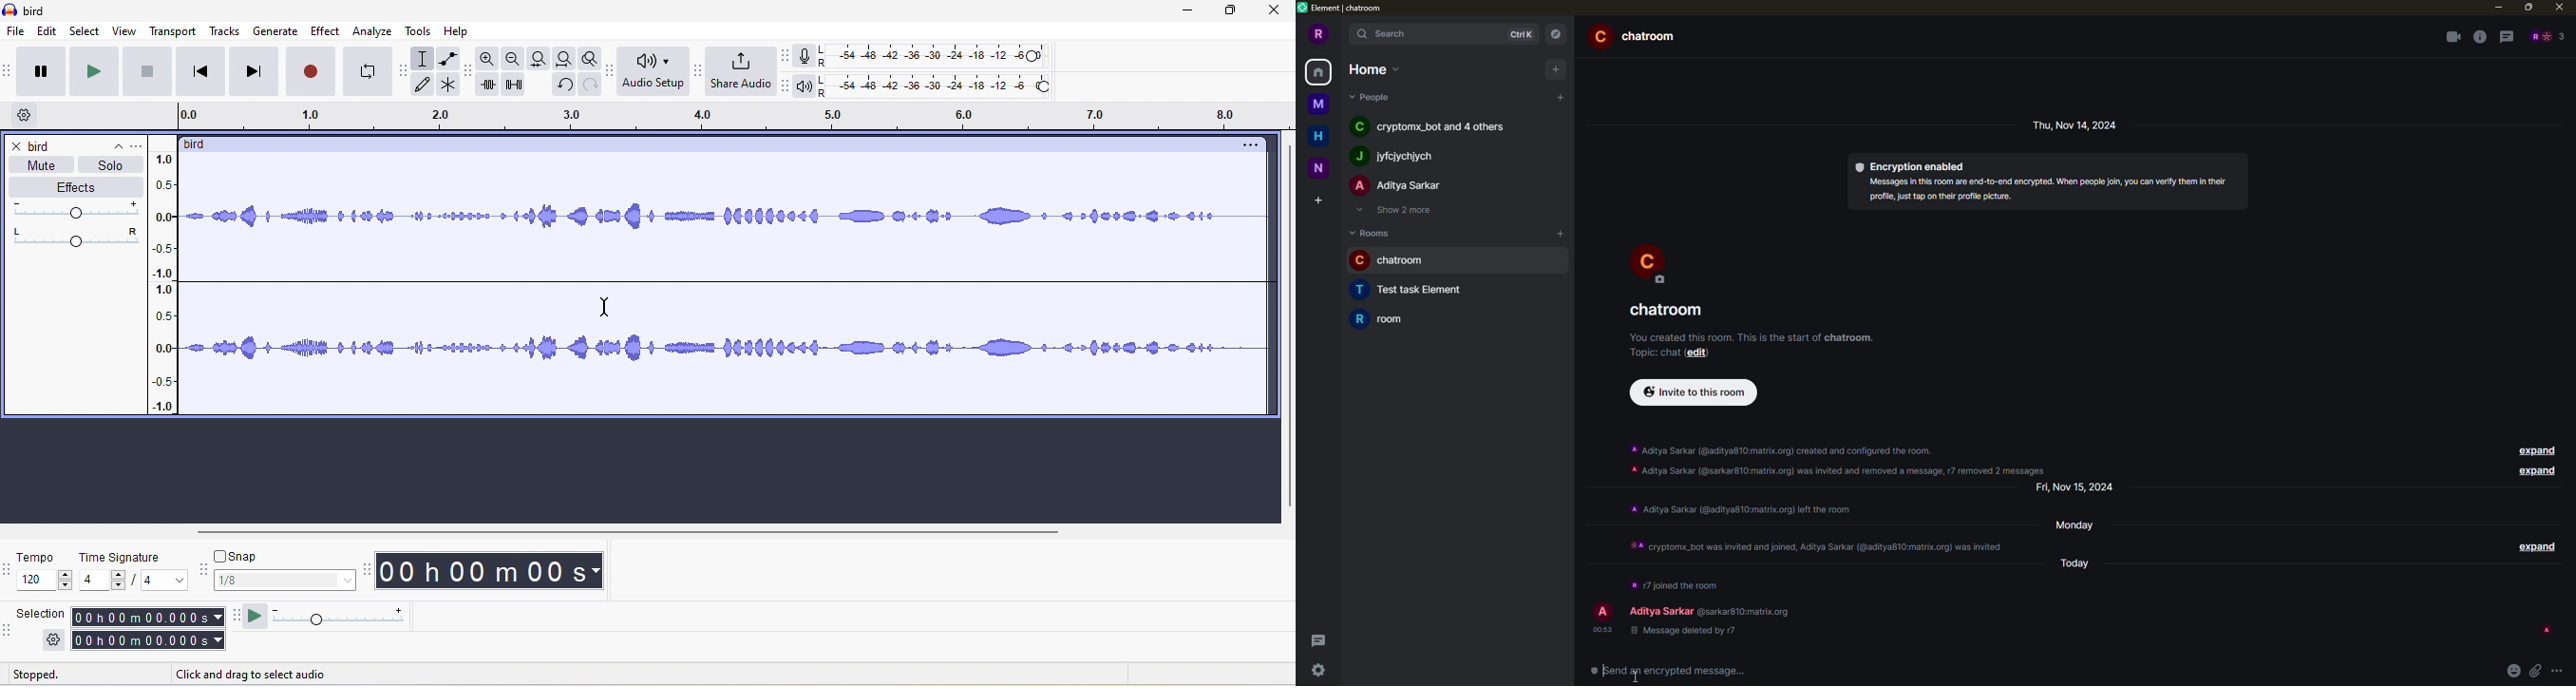  Describe the element at coordinates (1638, 35) in the screenshot. I see `room` at that location.